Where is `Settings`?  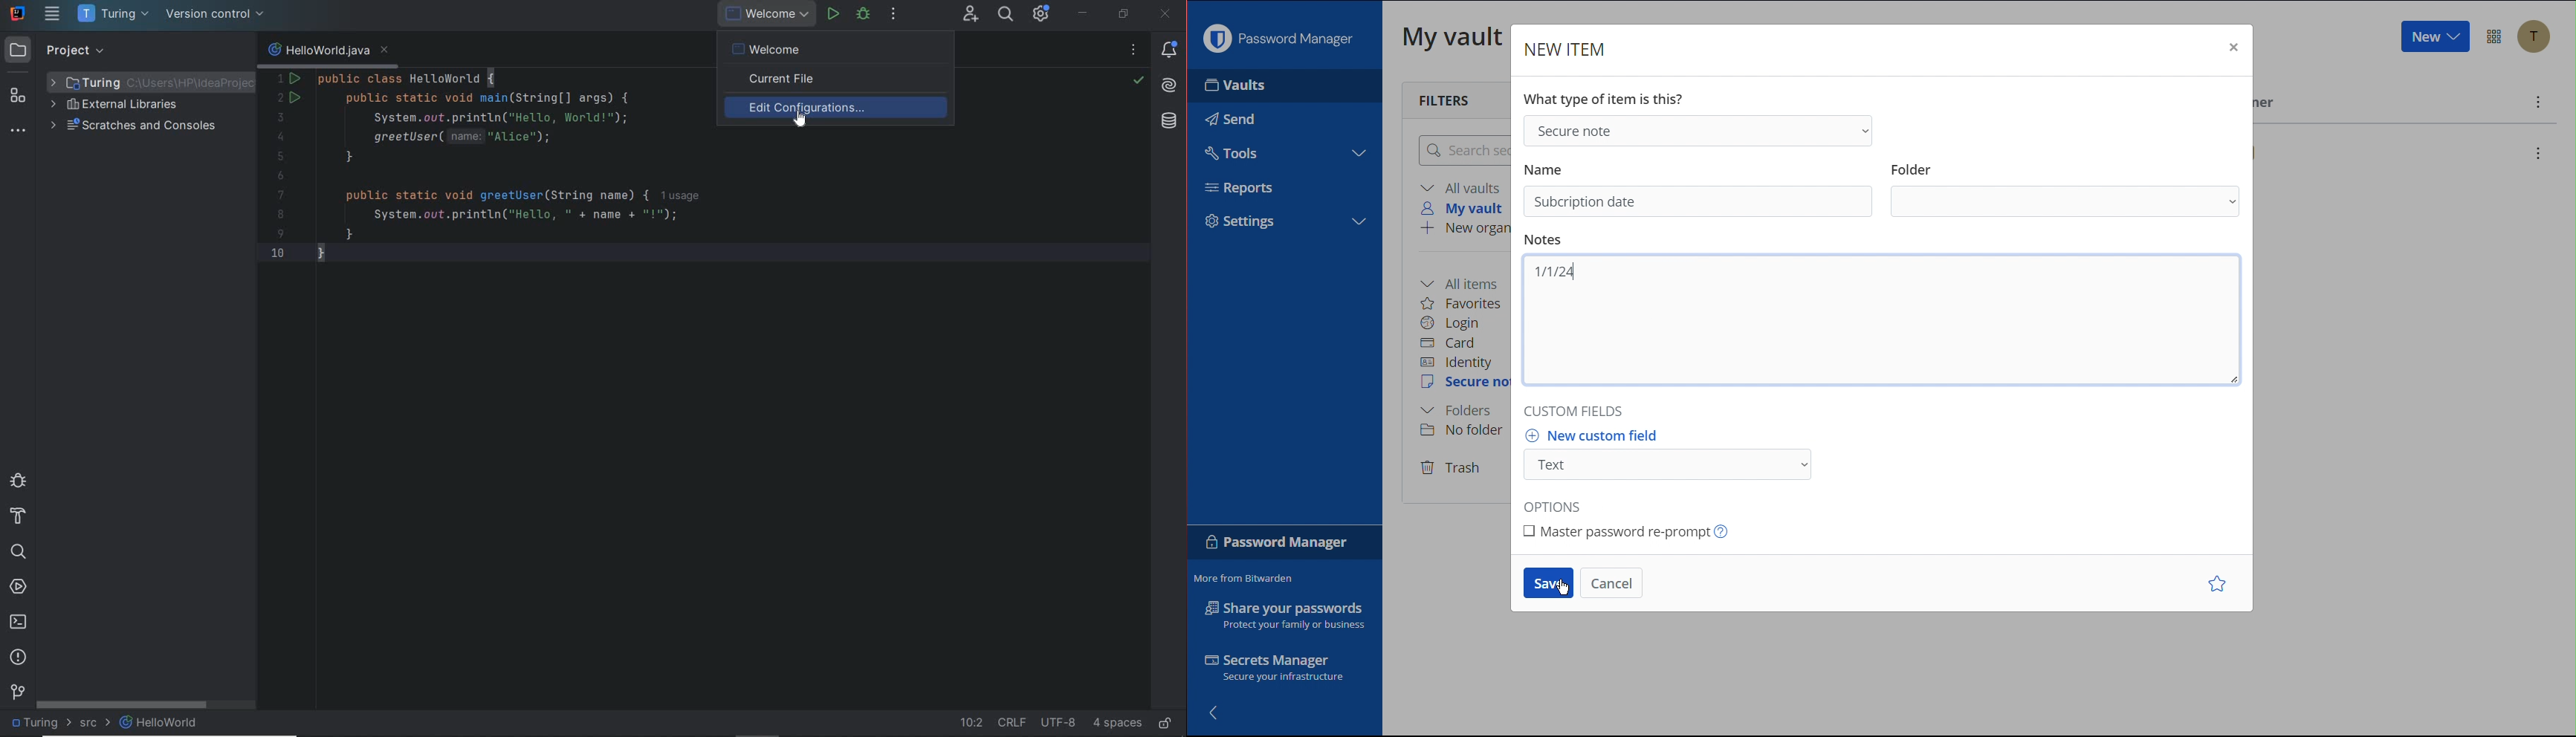
Settings is located at coordinates (1247, 221).